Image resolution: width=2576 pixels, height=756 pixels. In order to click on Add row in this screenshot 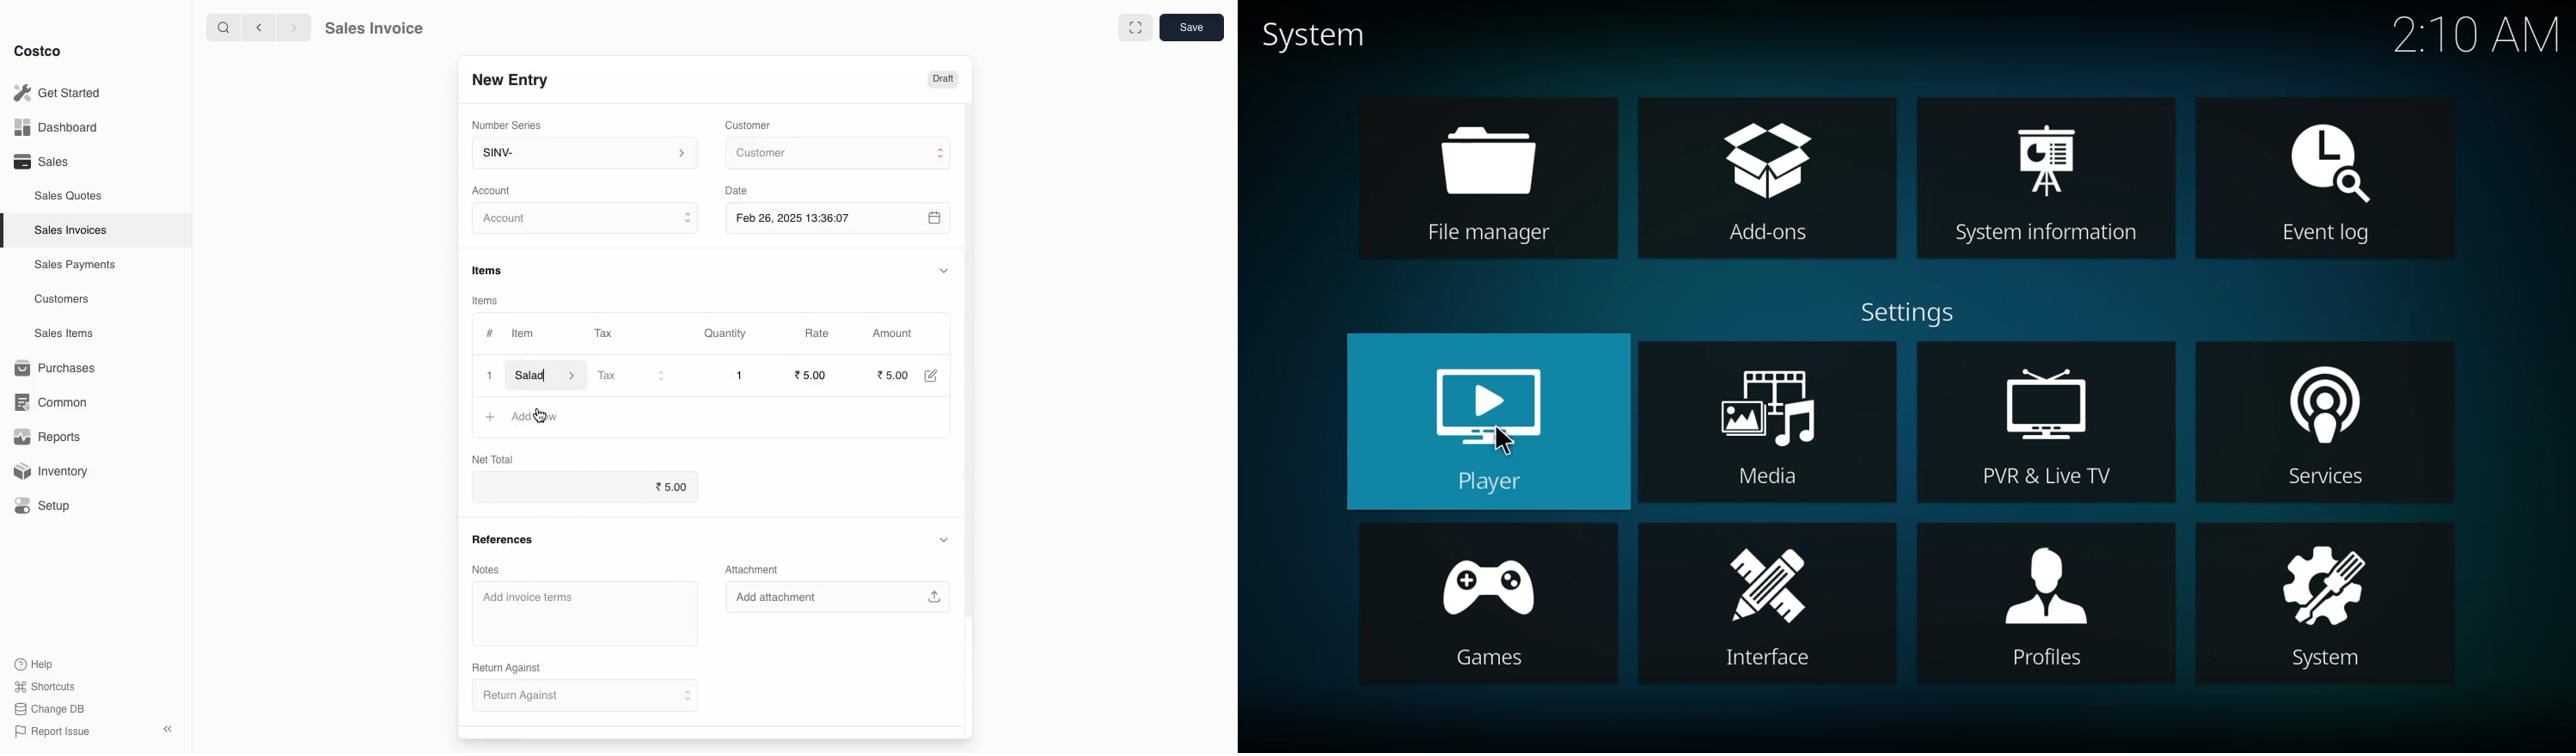, I will do `click(538, 415)`.